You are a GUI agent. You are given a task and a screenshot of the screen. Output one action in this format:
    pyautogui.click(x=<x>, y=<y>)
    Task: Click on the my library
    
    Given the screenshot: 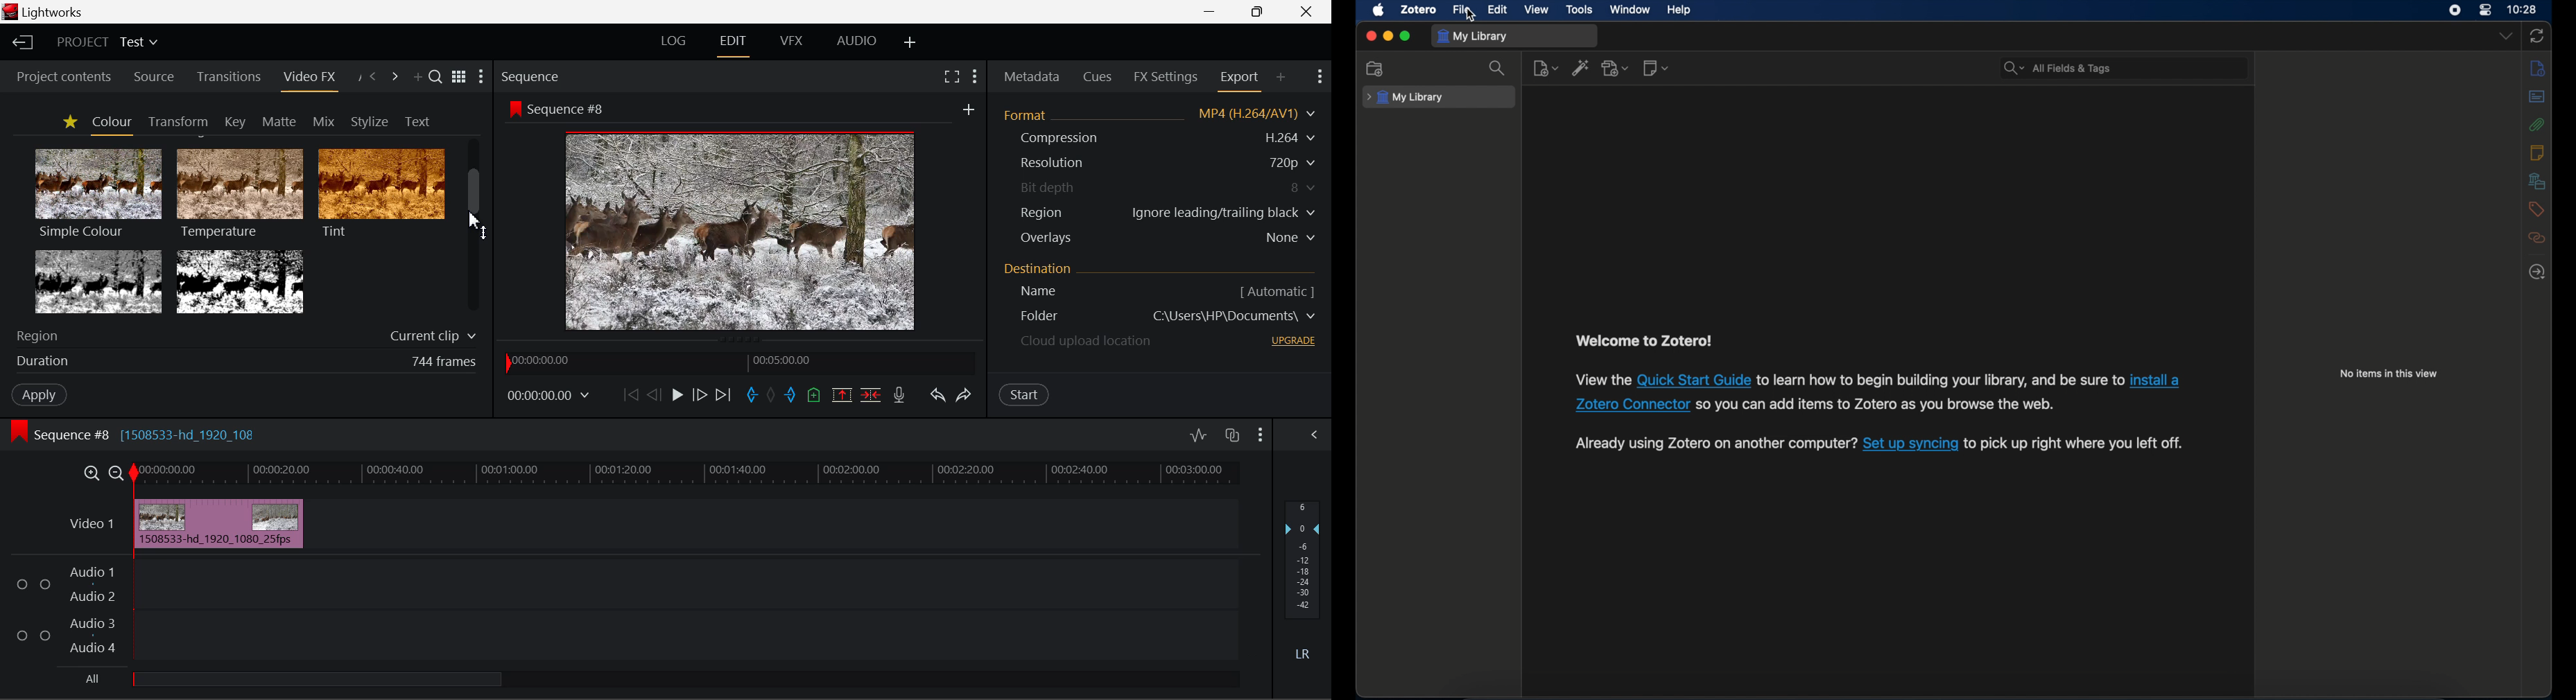 What is the action you would take?
    pyautogui.click(x=1405, y=98)
    